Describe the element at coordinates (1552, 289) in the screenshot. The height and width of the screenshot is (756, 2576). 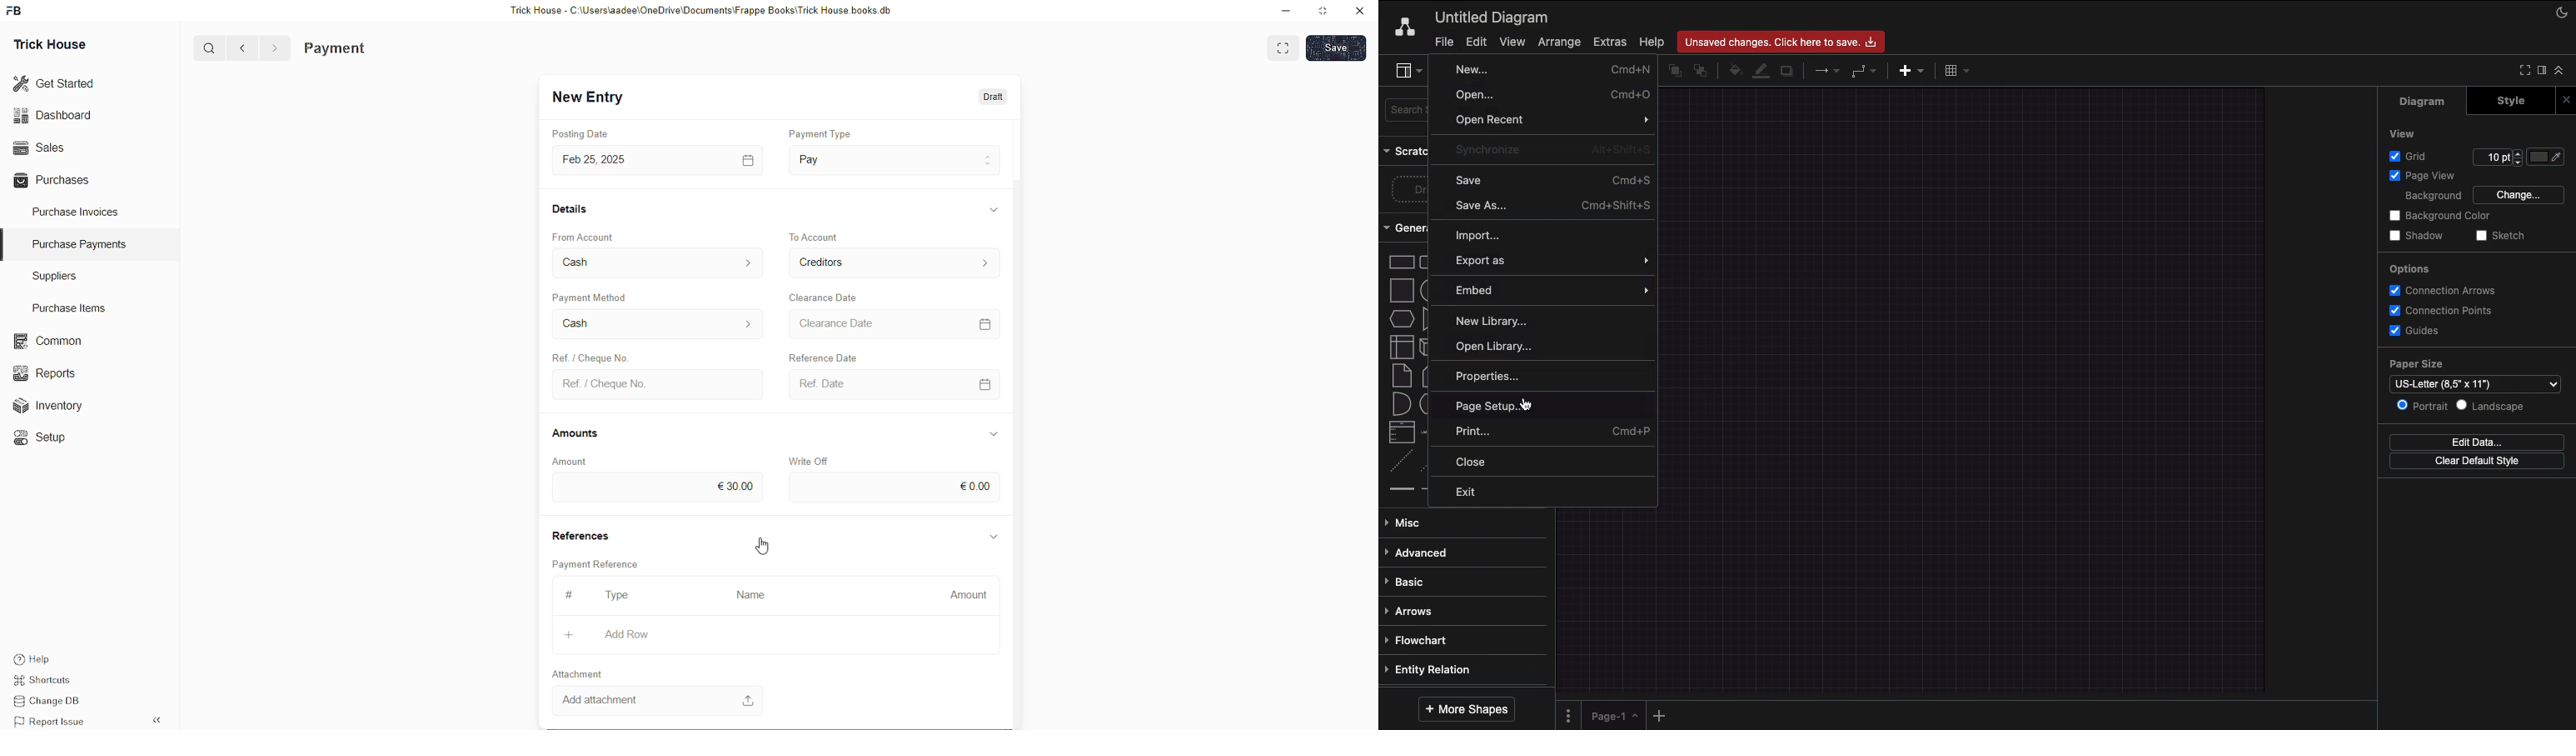
I see `Embed` at that location.